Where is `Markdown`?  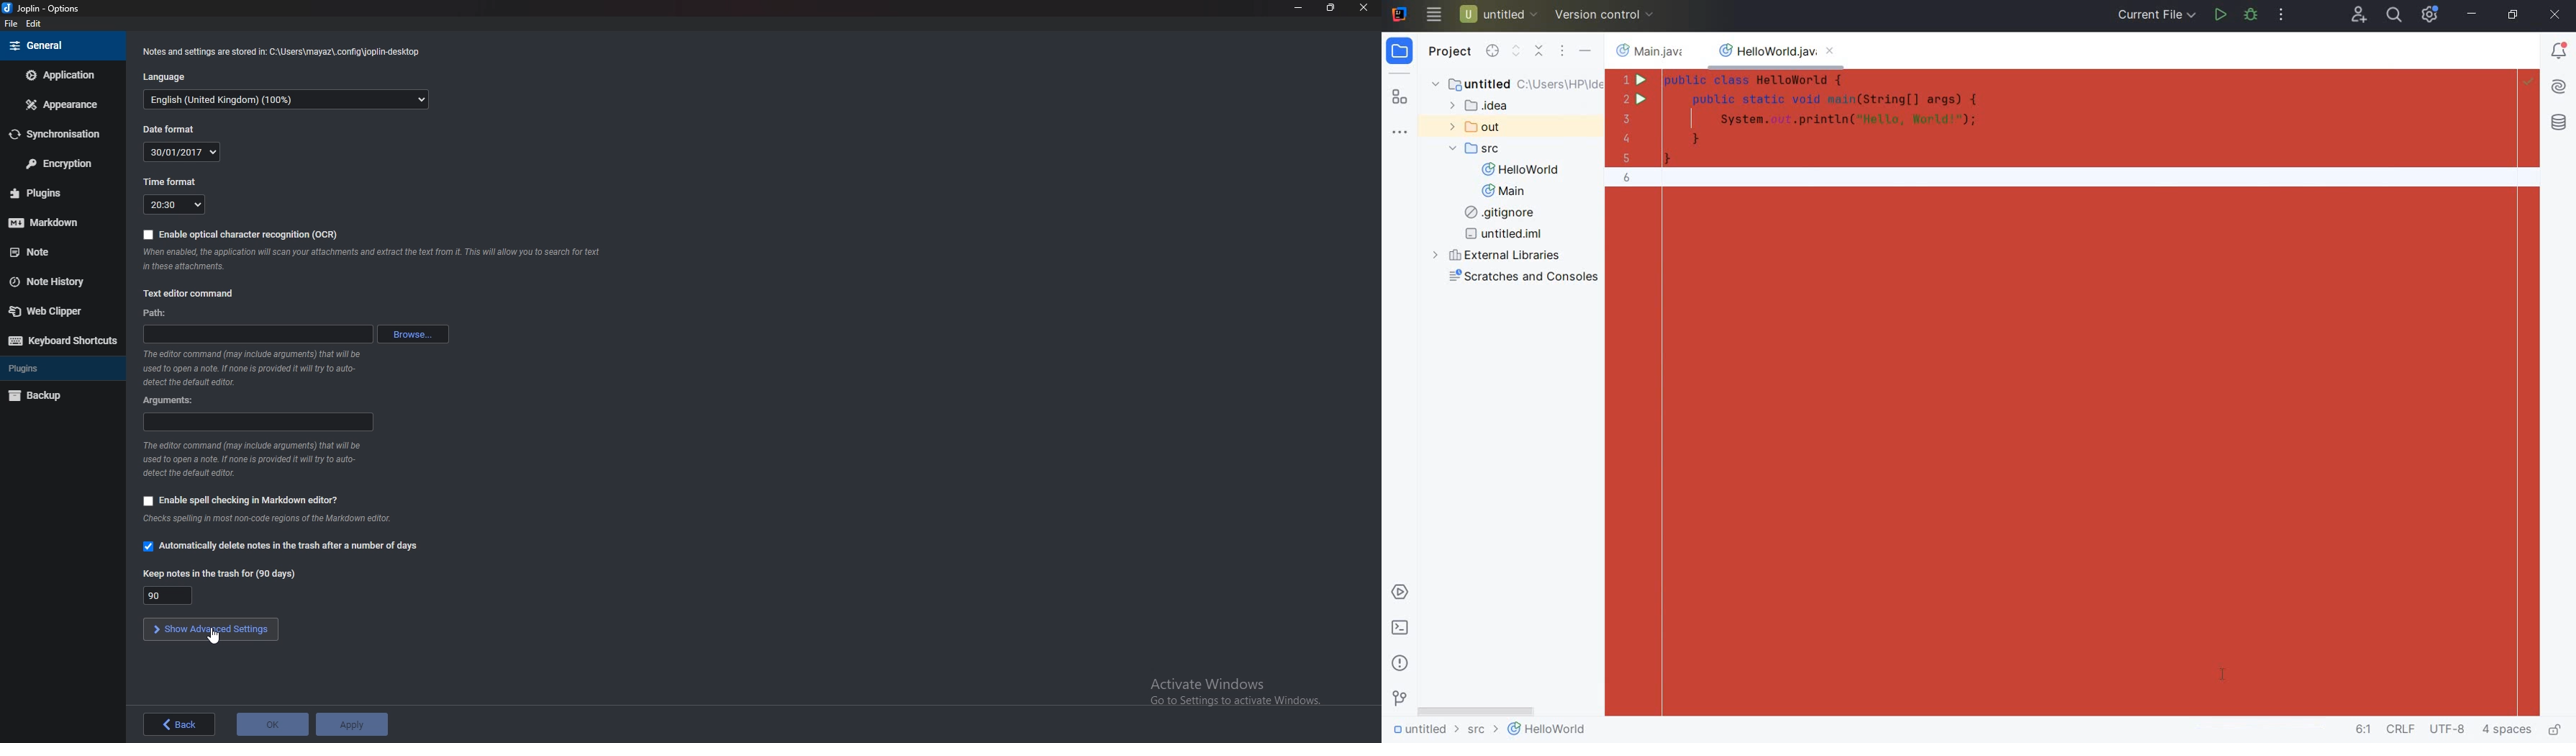 Markdown is located at coordinates (54, 222).